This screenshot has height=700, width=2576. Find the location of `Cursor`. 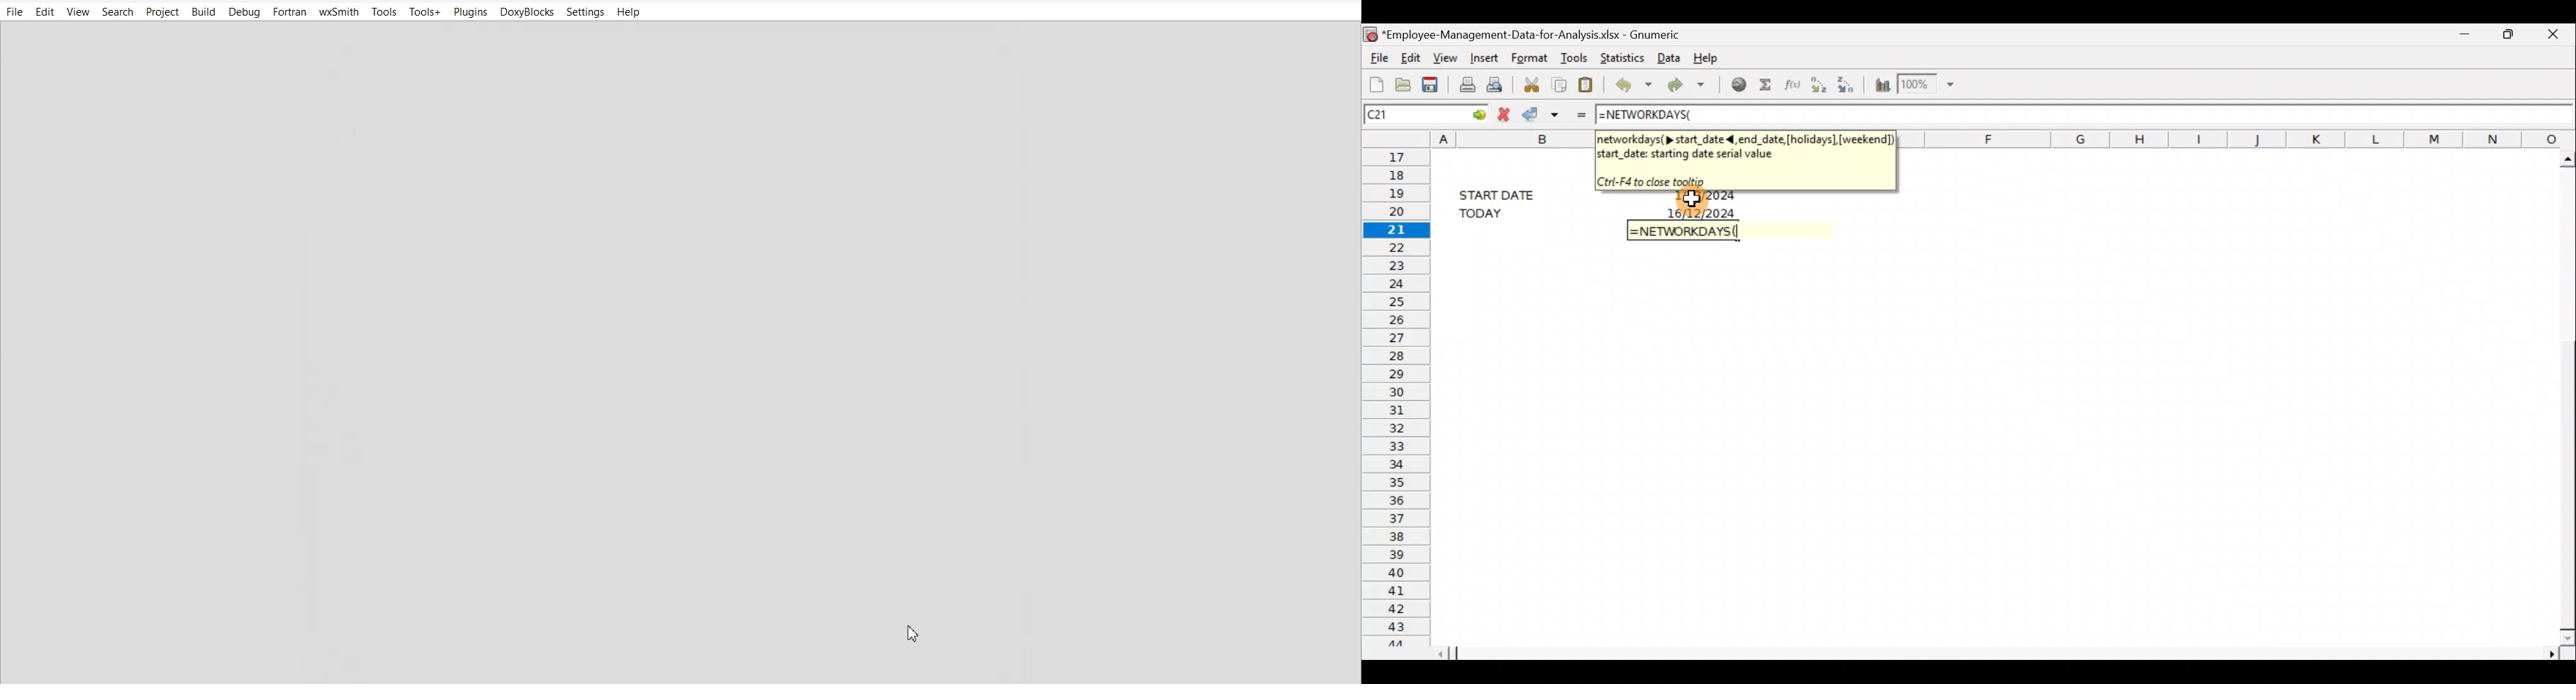

Cursor is located at coordinates (1704, 196).